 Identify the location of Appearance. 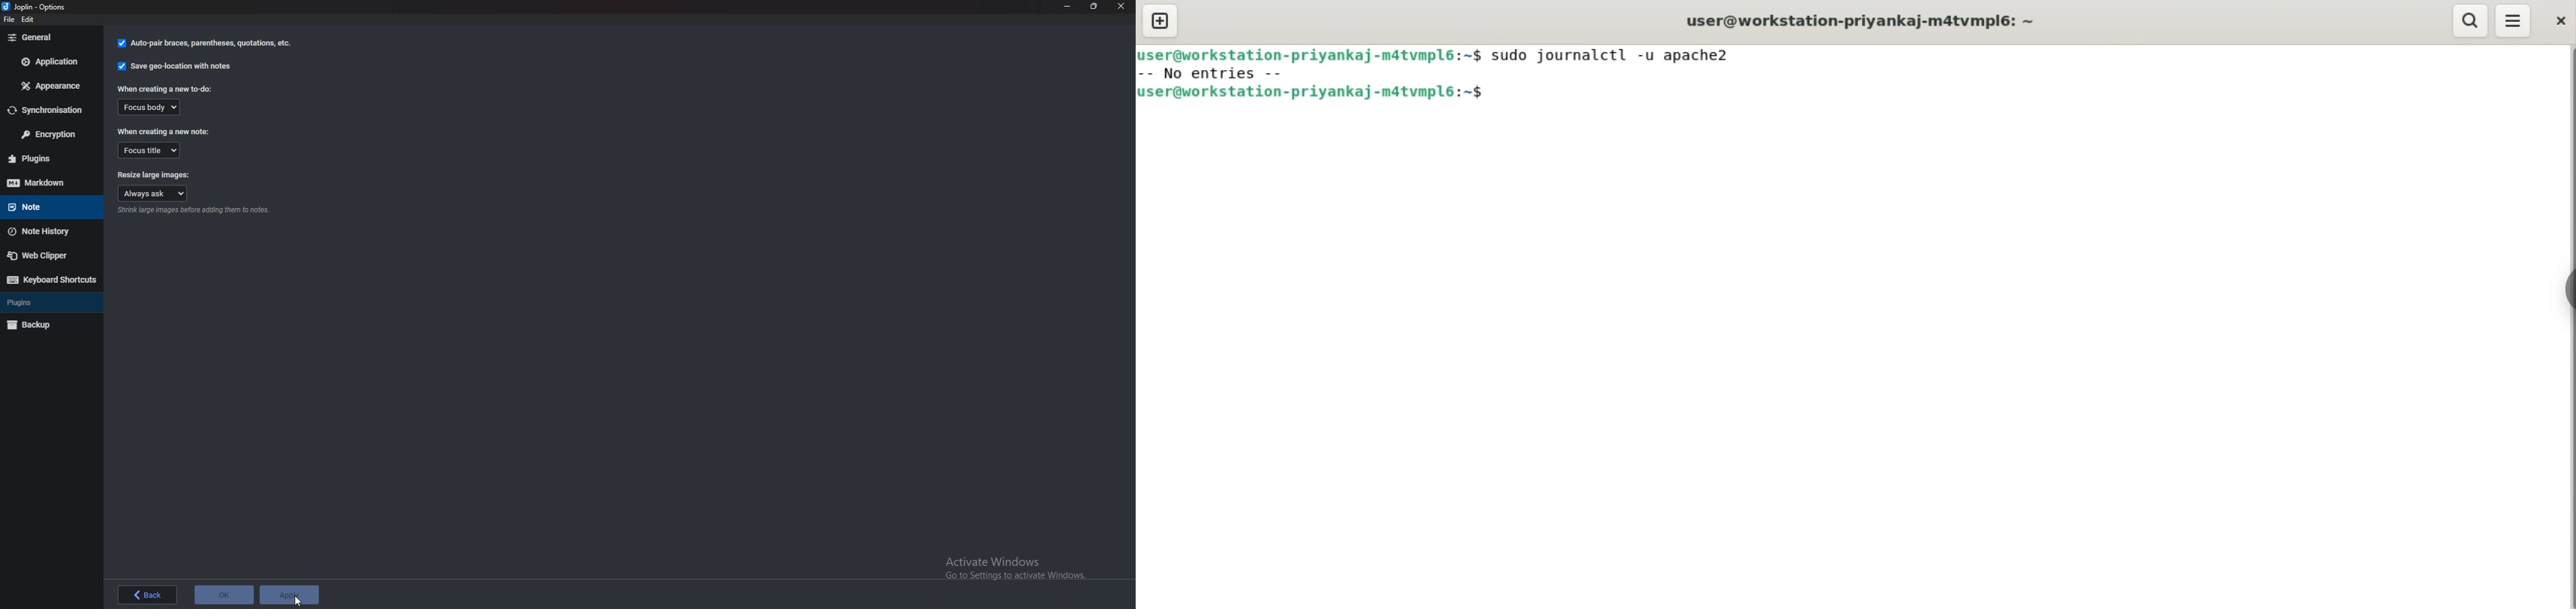
(49, 88).